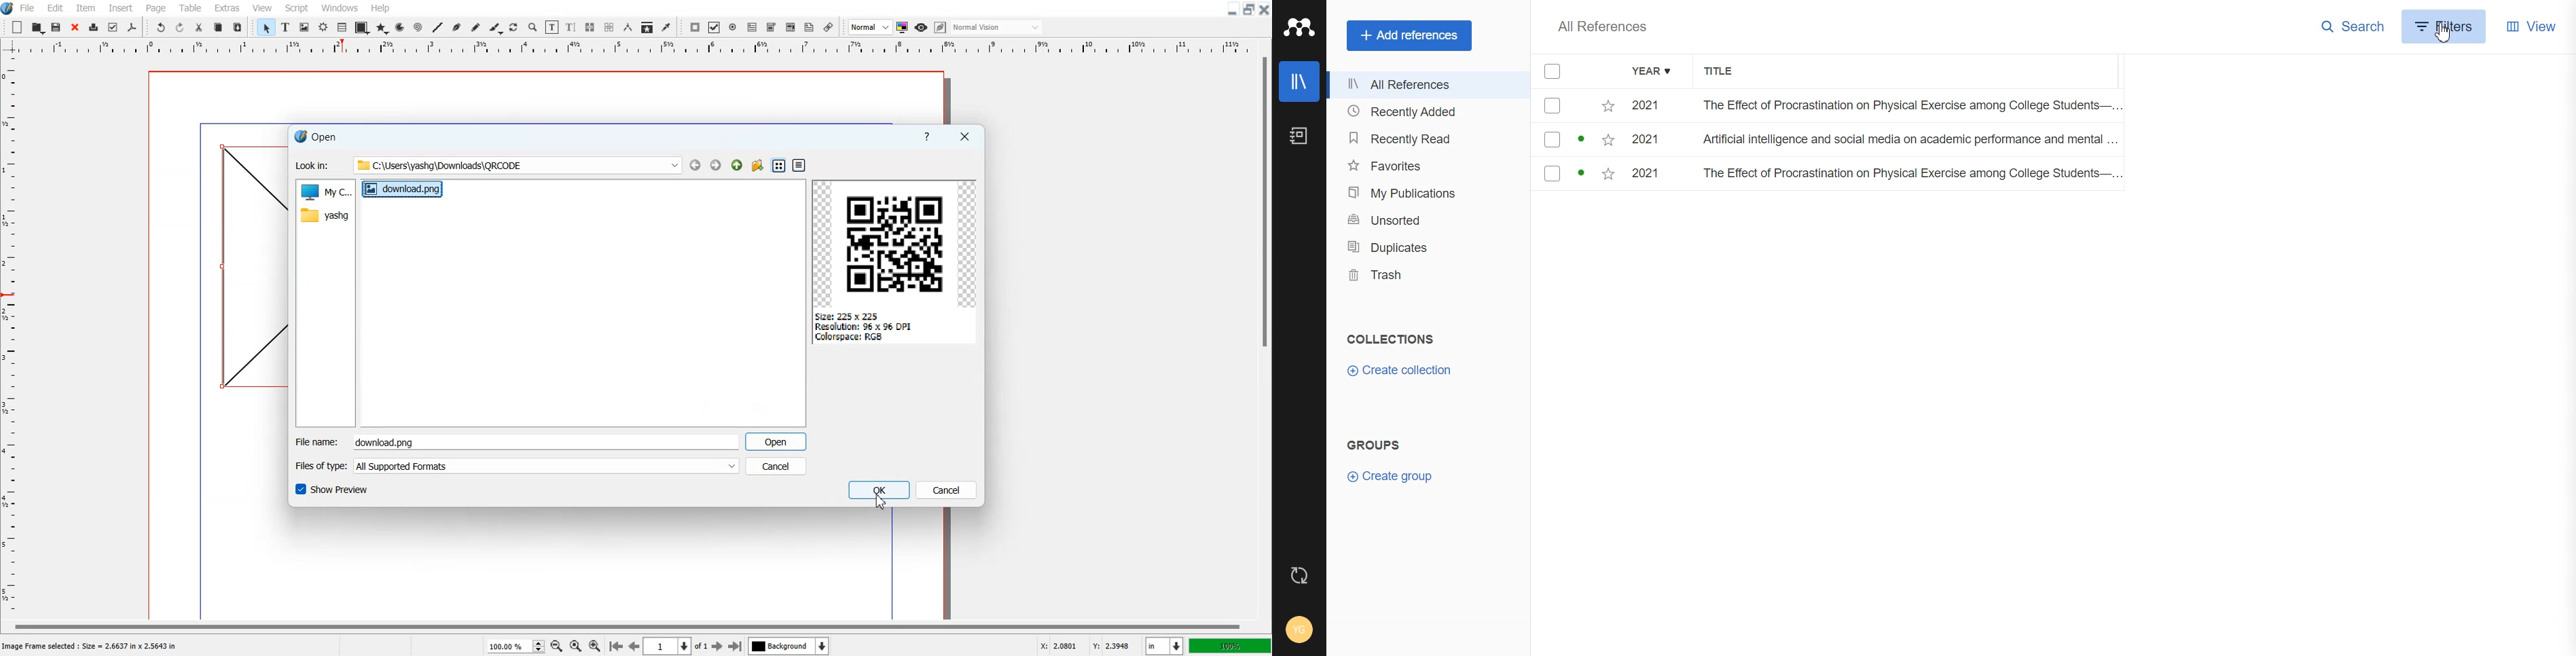 The image size is (2576, 672). I want to click on checkbox, so click(1576, 141).